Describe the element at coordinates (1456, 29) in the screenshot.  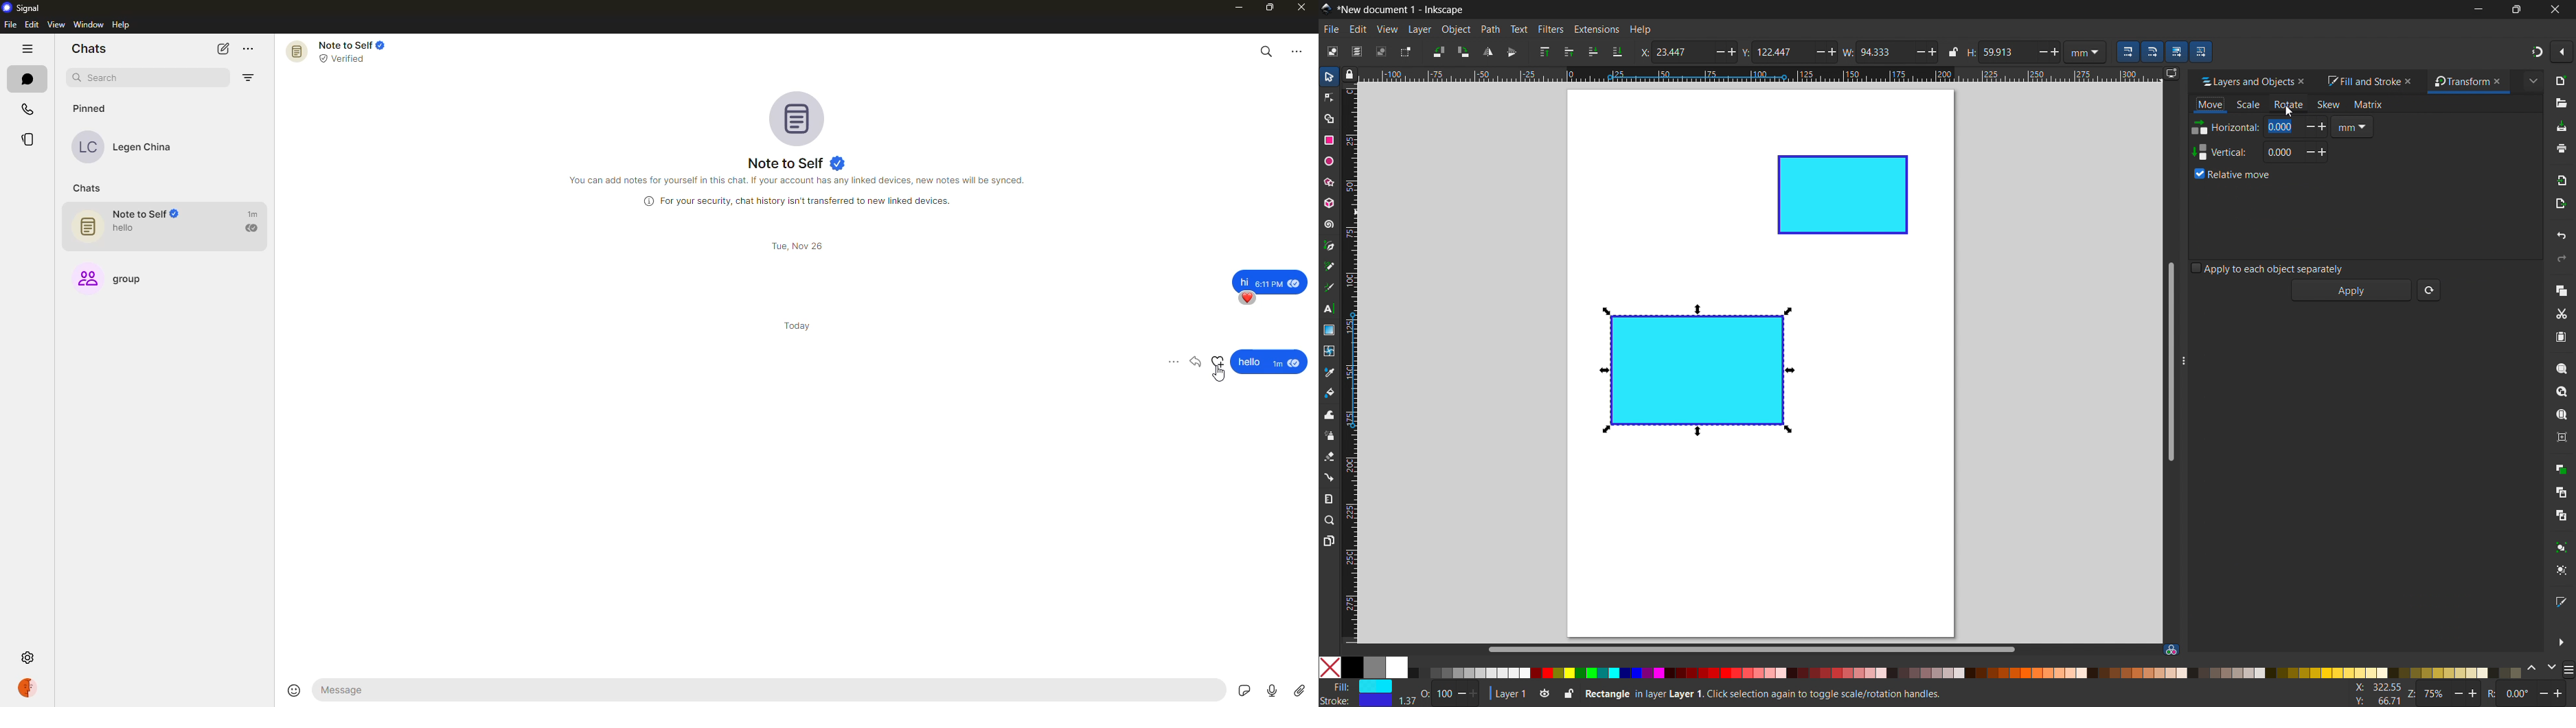
I see `object` at that location.